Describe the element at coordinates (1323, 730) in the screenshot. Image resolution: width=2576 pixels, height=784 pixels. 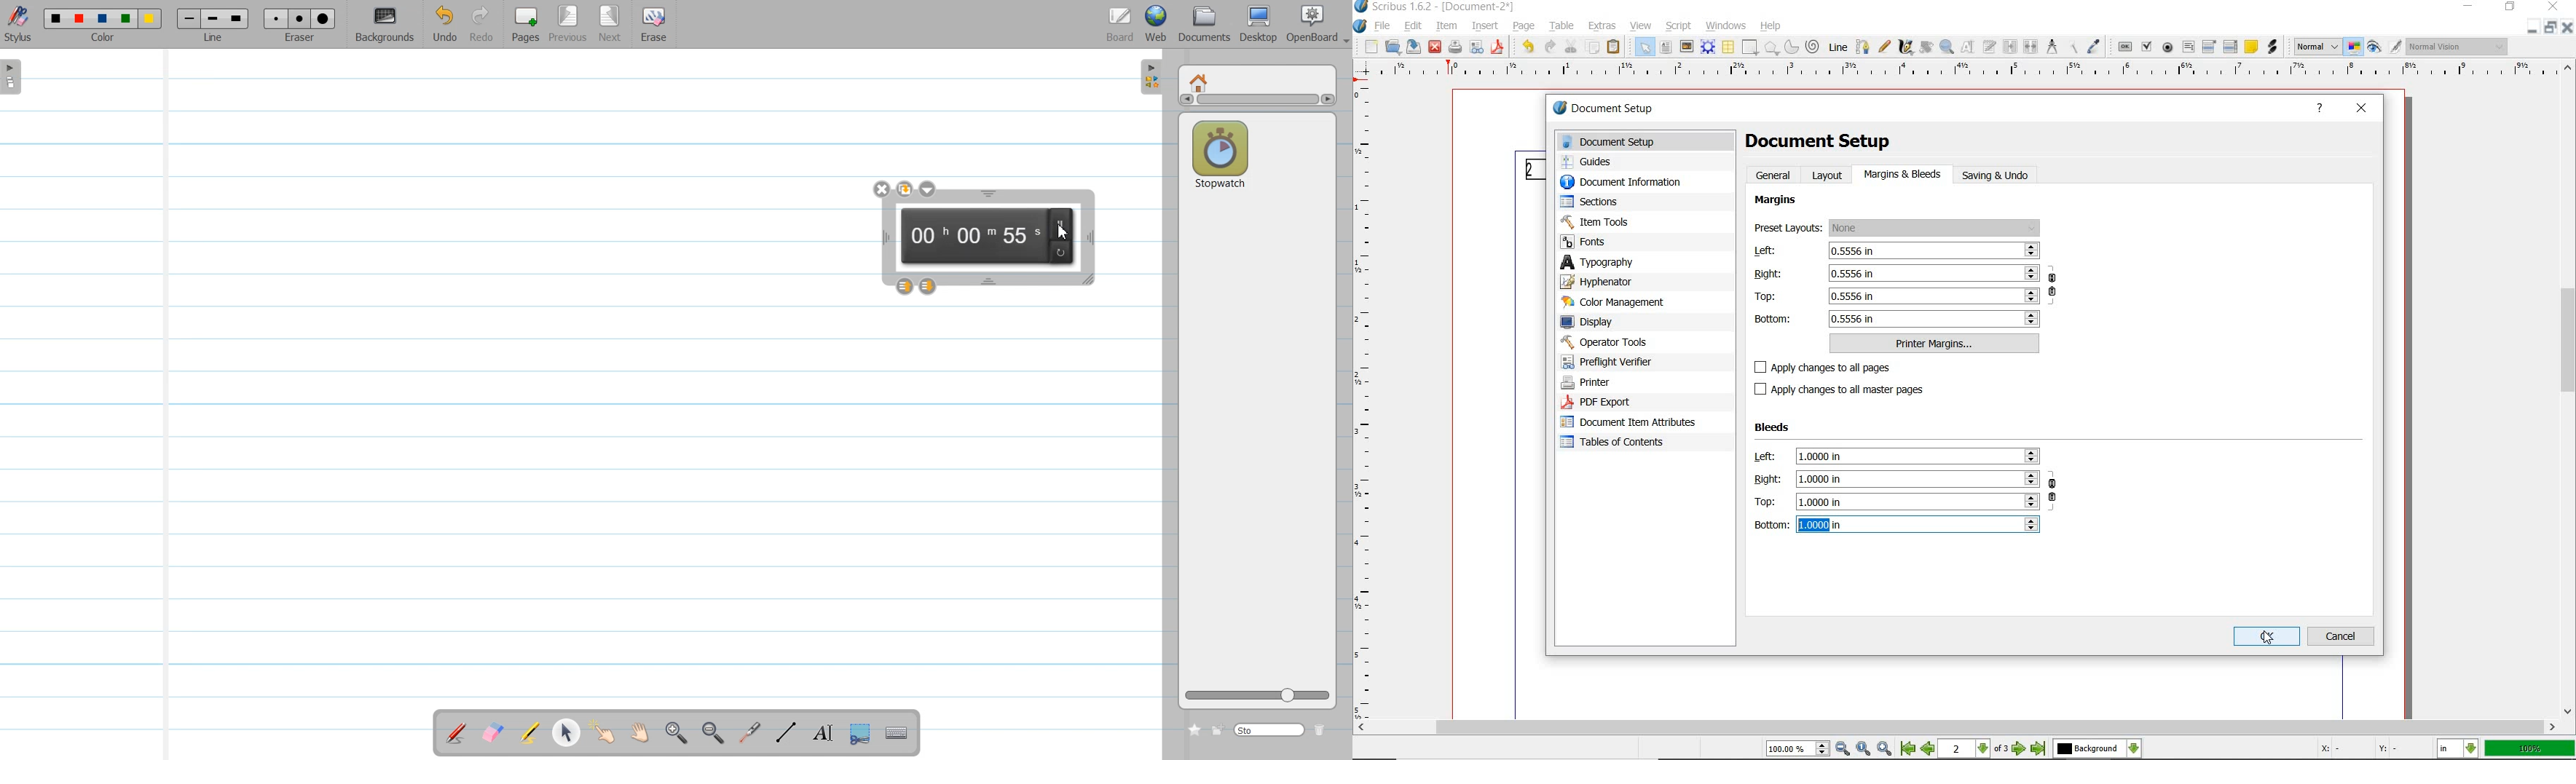
I see `Delete` at that location.